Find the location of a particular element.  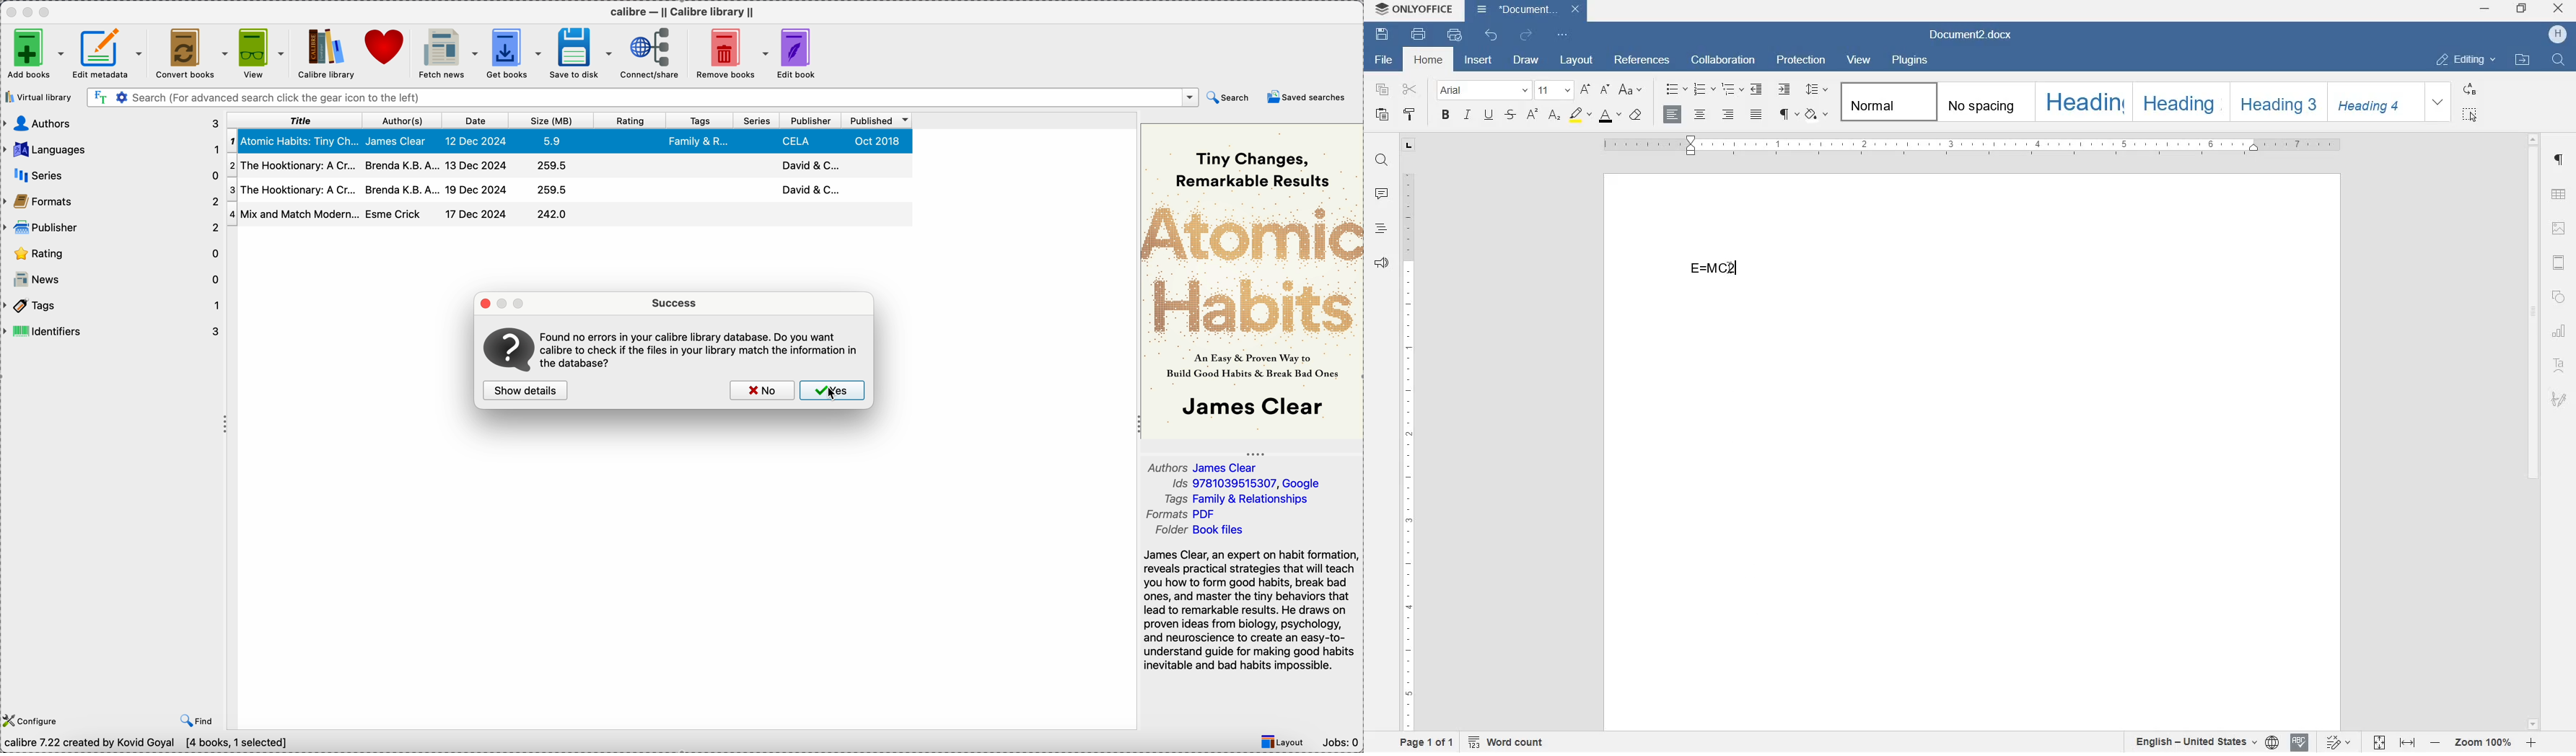

format is located at coordinates (1183, 514).